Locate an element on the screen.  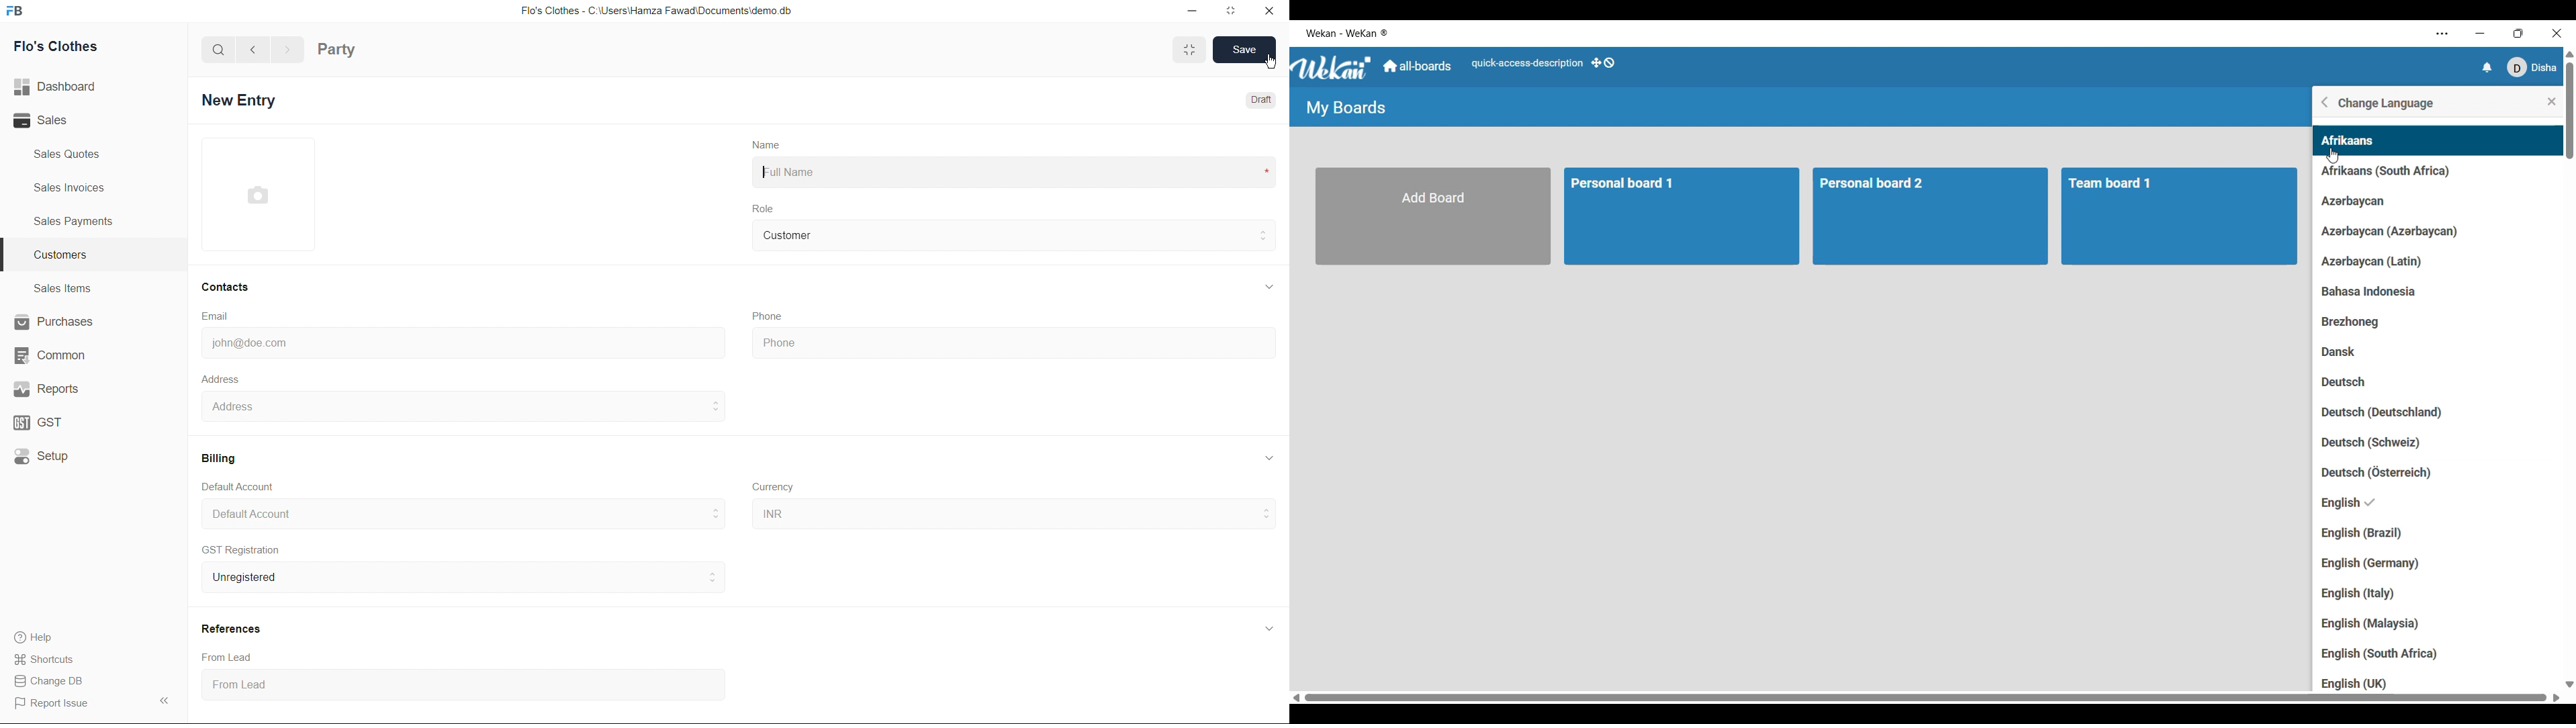
Default Account  is located at coordinates (463, 514).